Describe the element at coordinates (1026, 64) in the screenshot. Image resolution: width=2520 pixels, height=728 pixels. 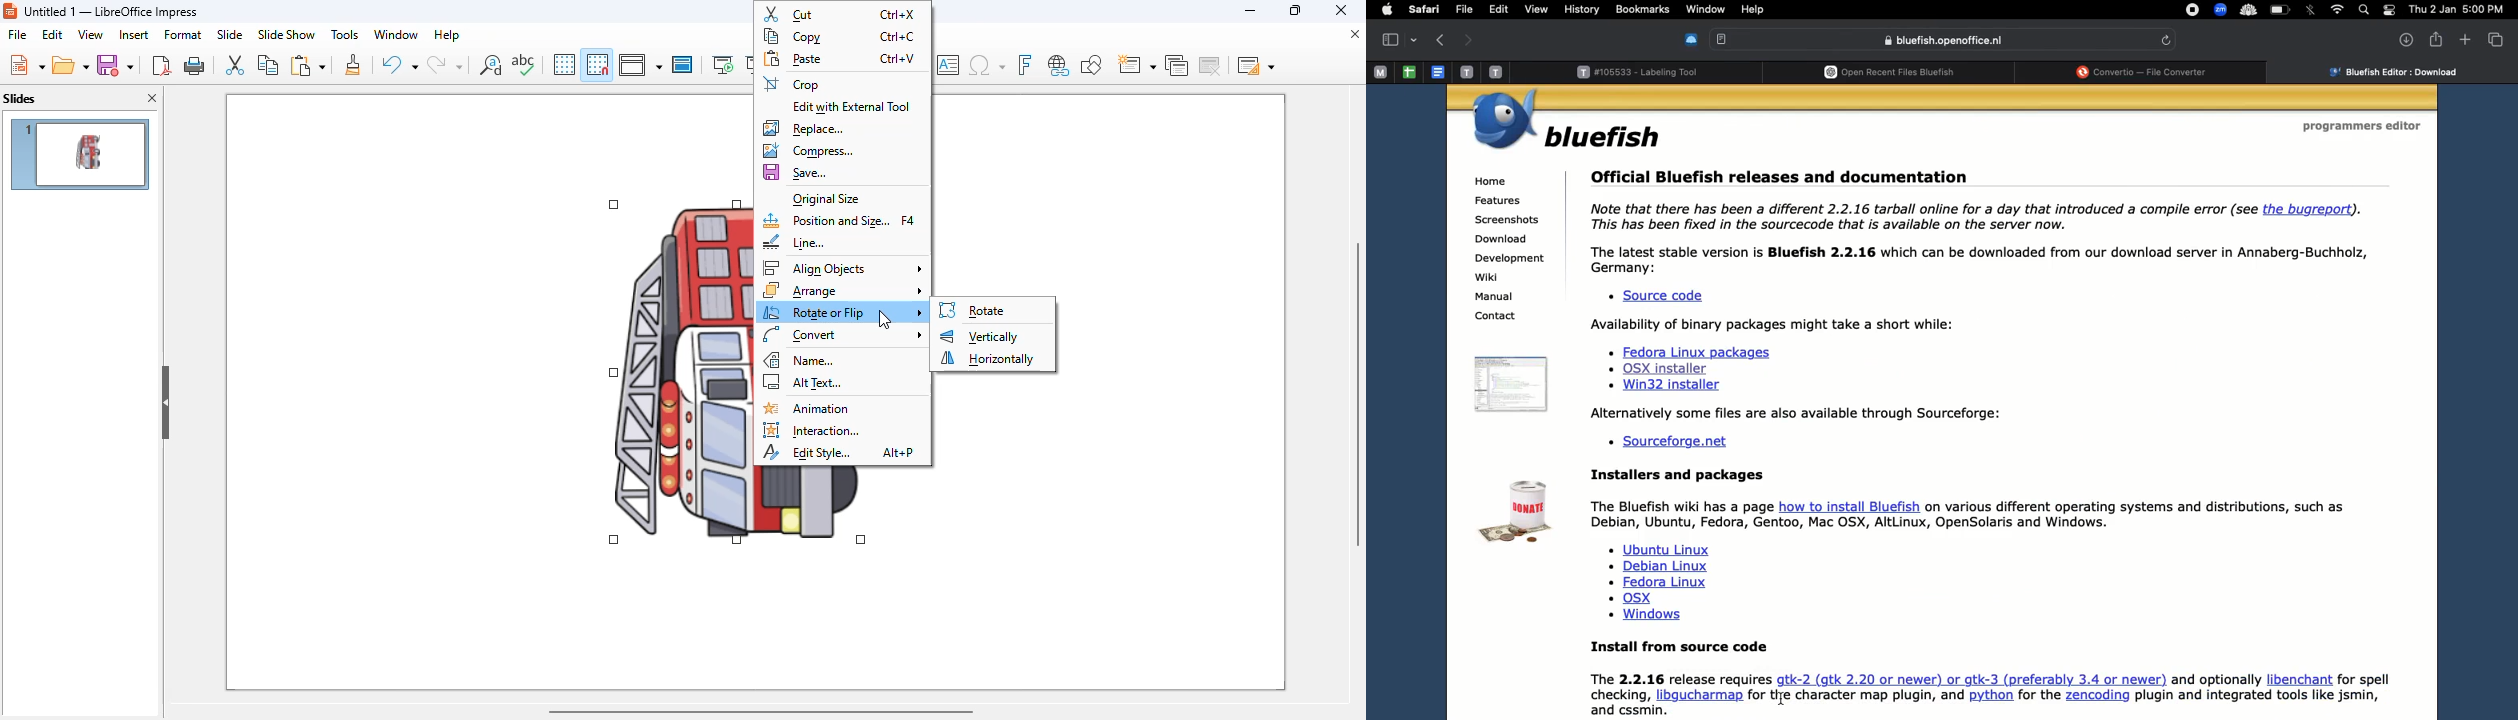
I see `insert fontwork text` at that location.